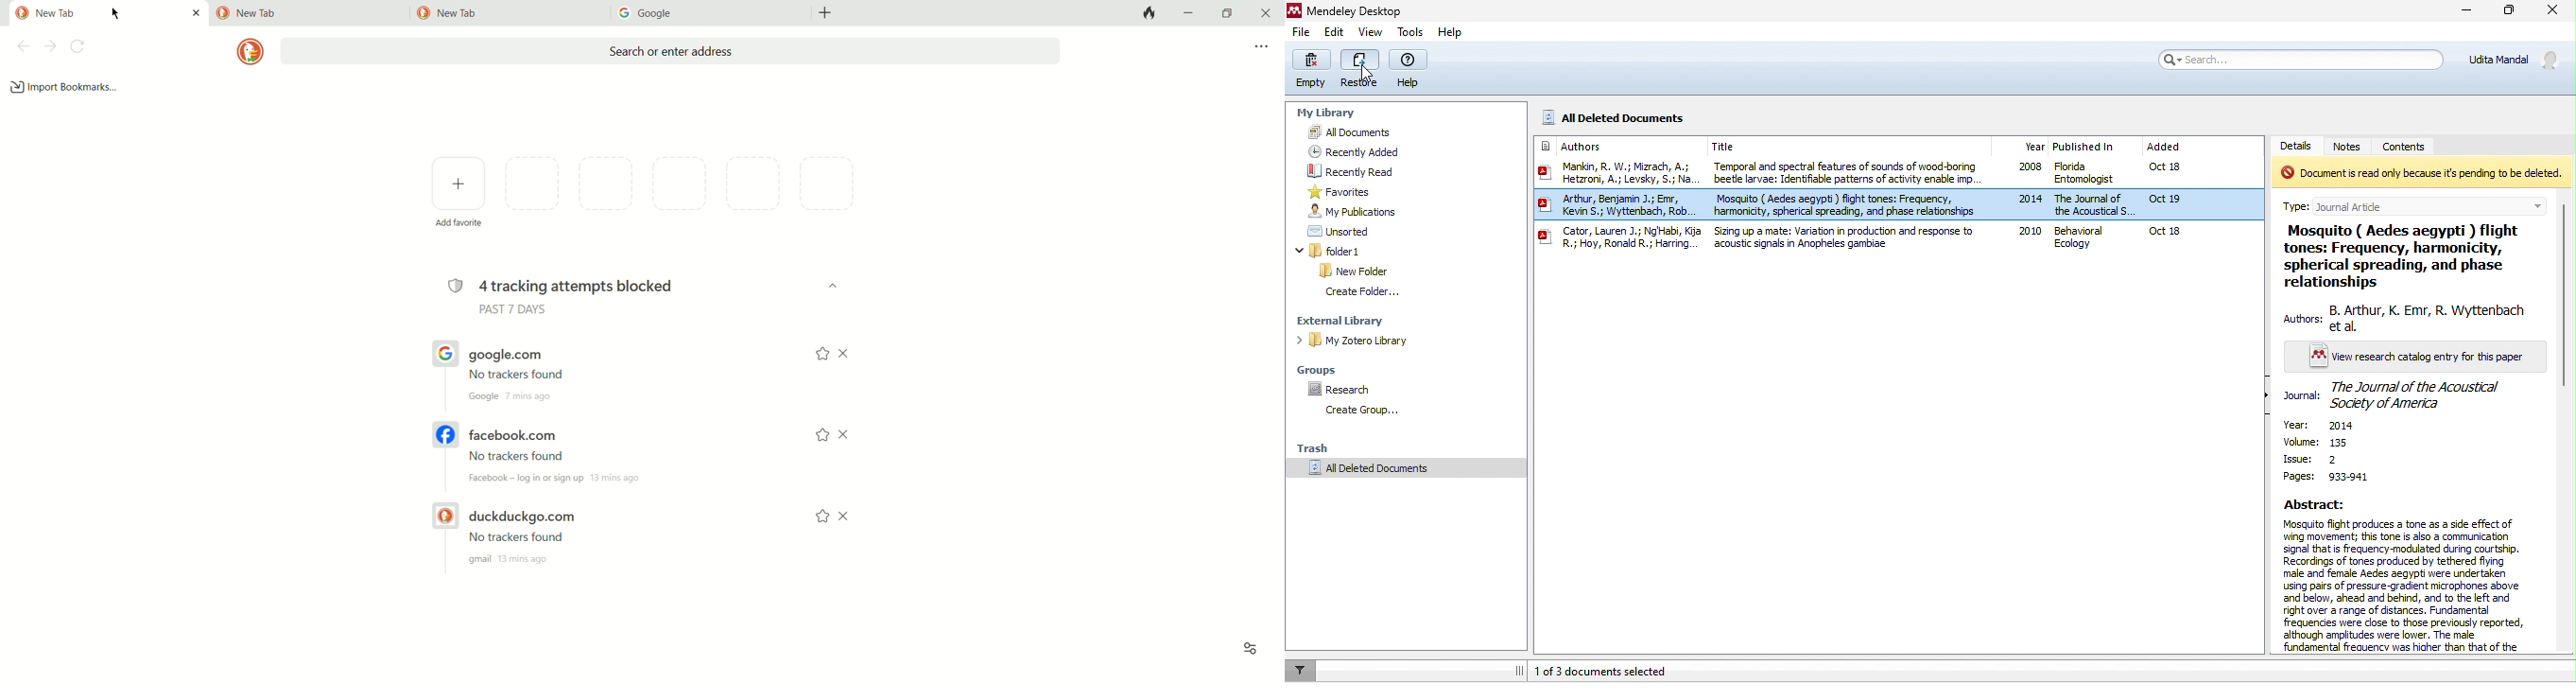 The width and height of the screenshot is (2576, 700). I want to click on duckduckgo.com, so click(541, 534).